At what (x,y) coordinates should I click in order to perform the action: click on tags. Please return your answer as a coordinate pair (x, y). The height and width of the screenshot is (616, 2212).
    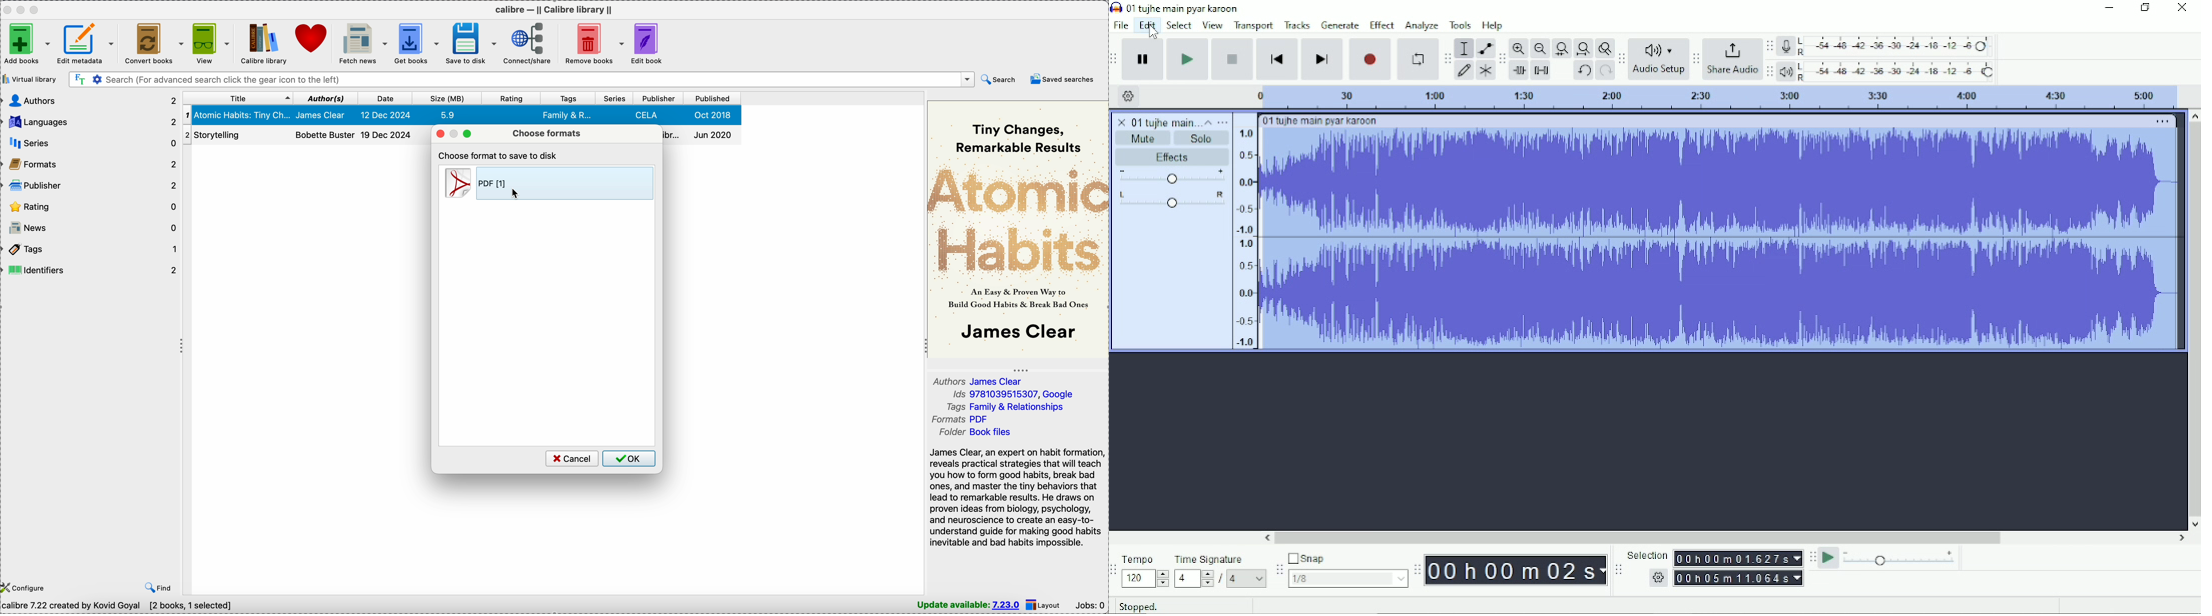
    Looking at the image, I should click on (569, 98).